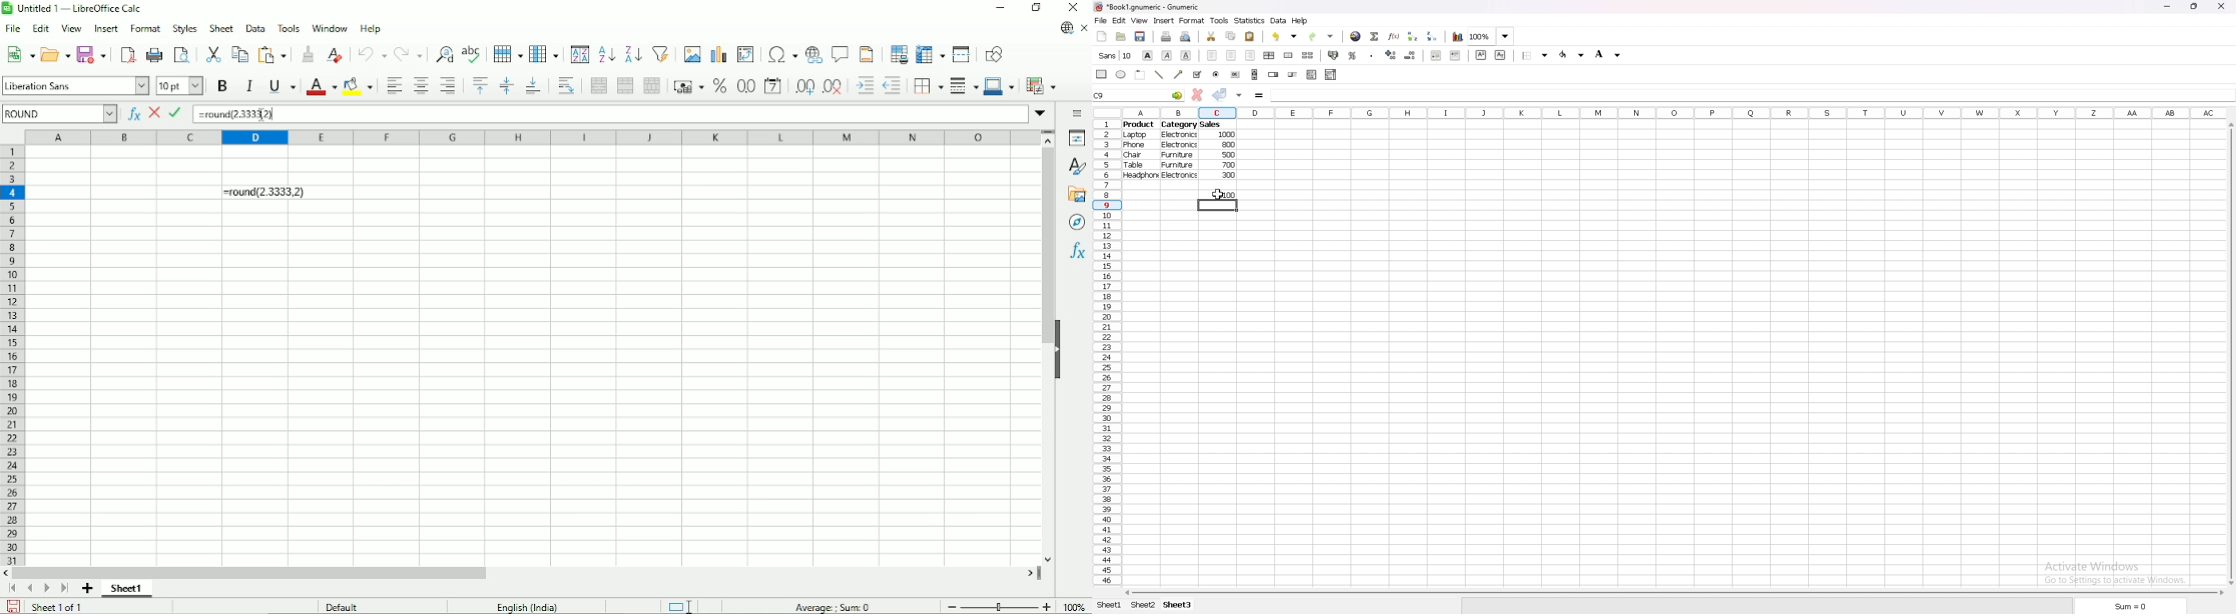  What do you see at coordinates (1732, 95) in the screenshot?
I see `formula` at bounding box center [1732, 95].